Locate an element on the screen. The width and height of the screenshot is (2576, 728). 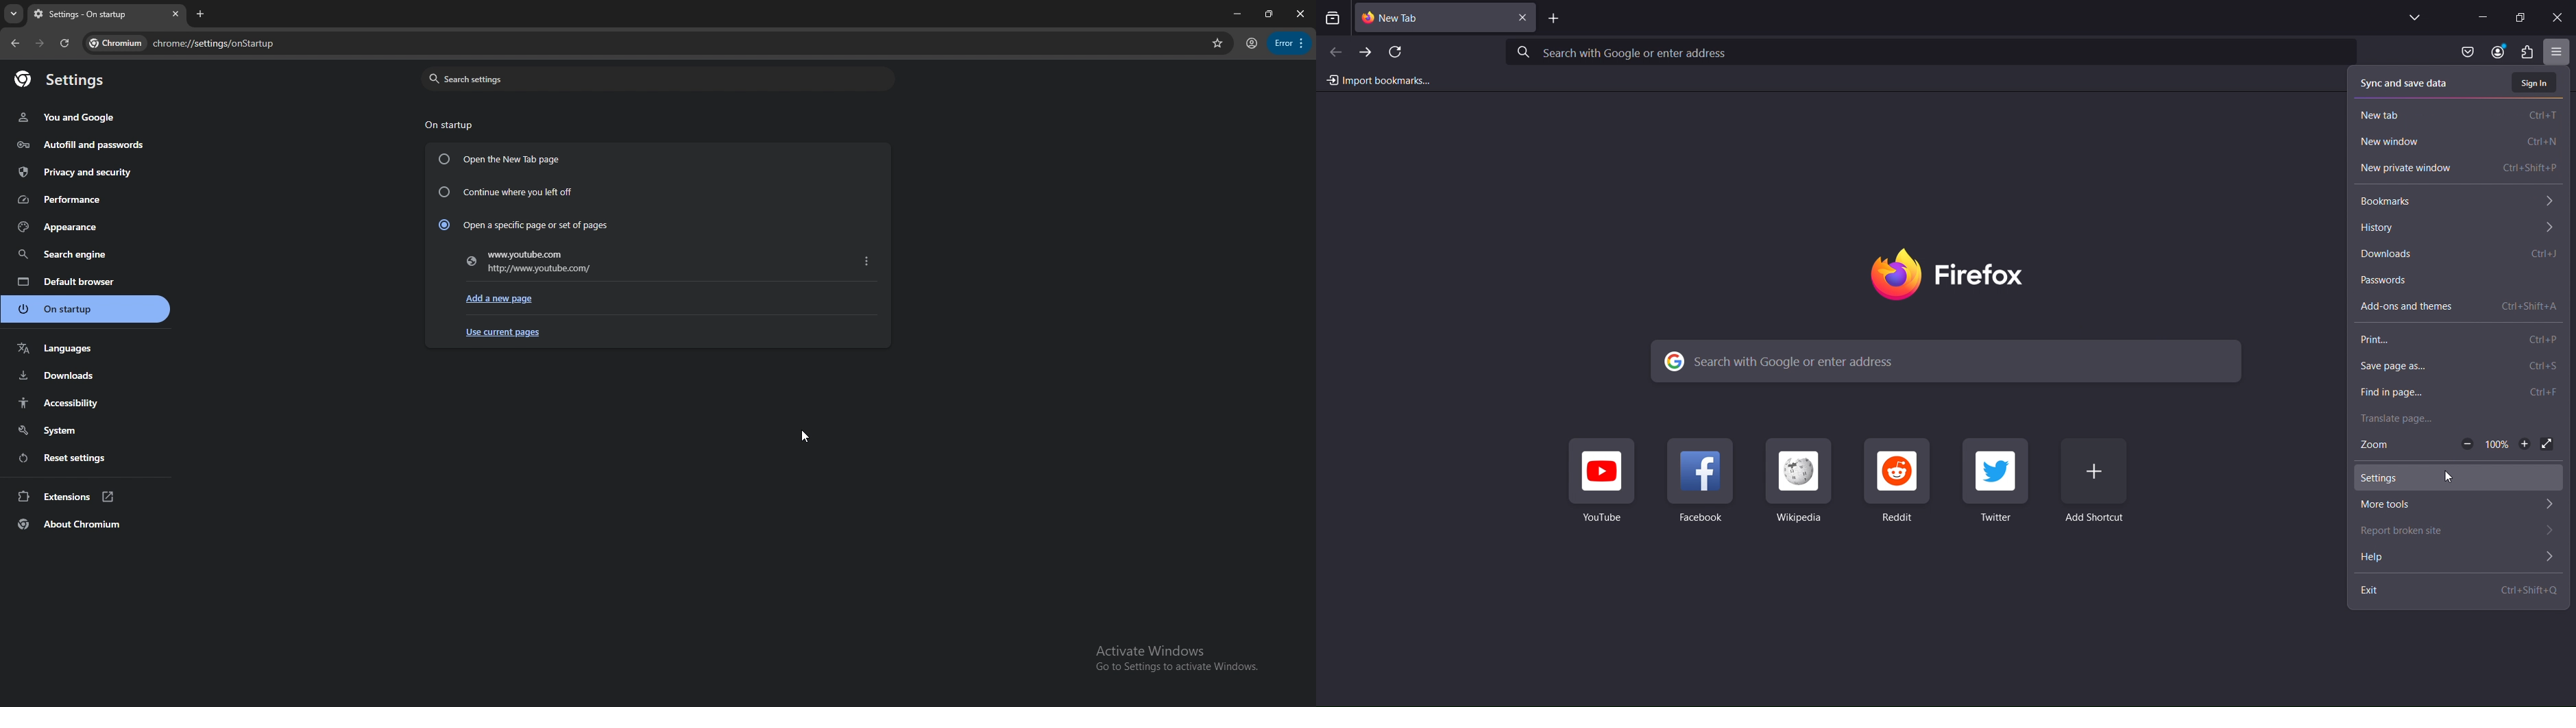
Open application menu is located at coordinates (2560, 51).